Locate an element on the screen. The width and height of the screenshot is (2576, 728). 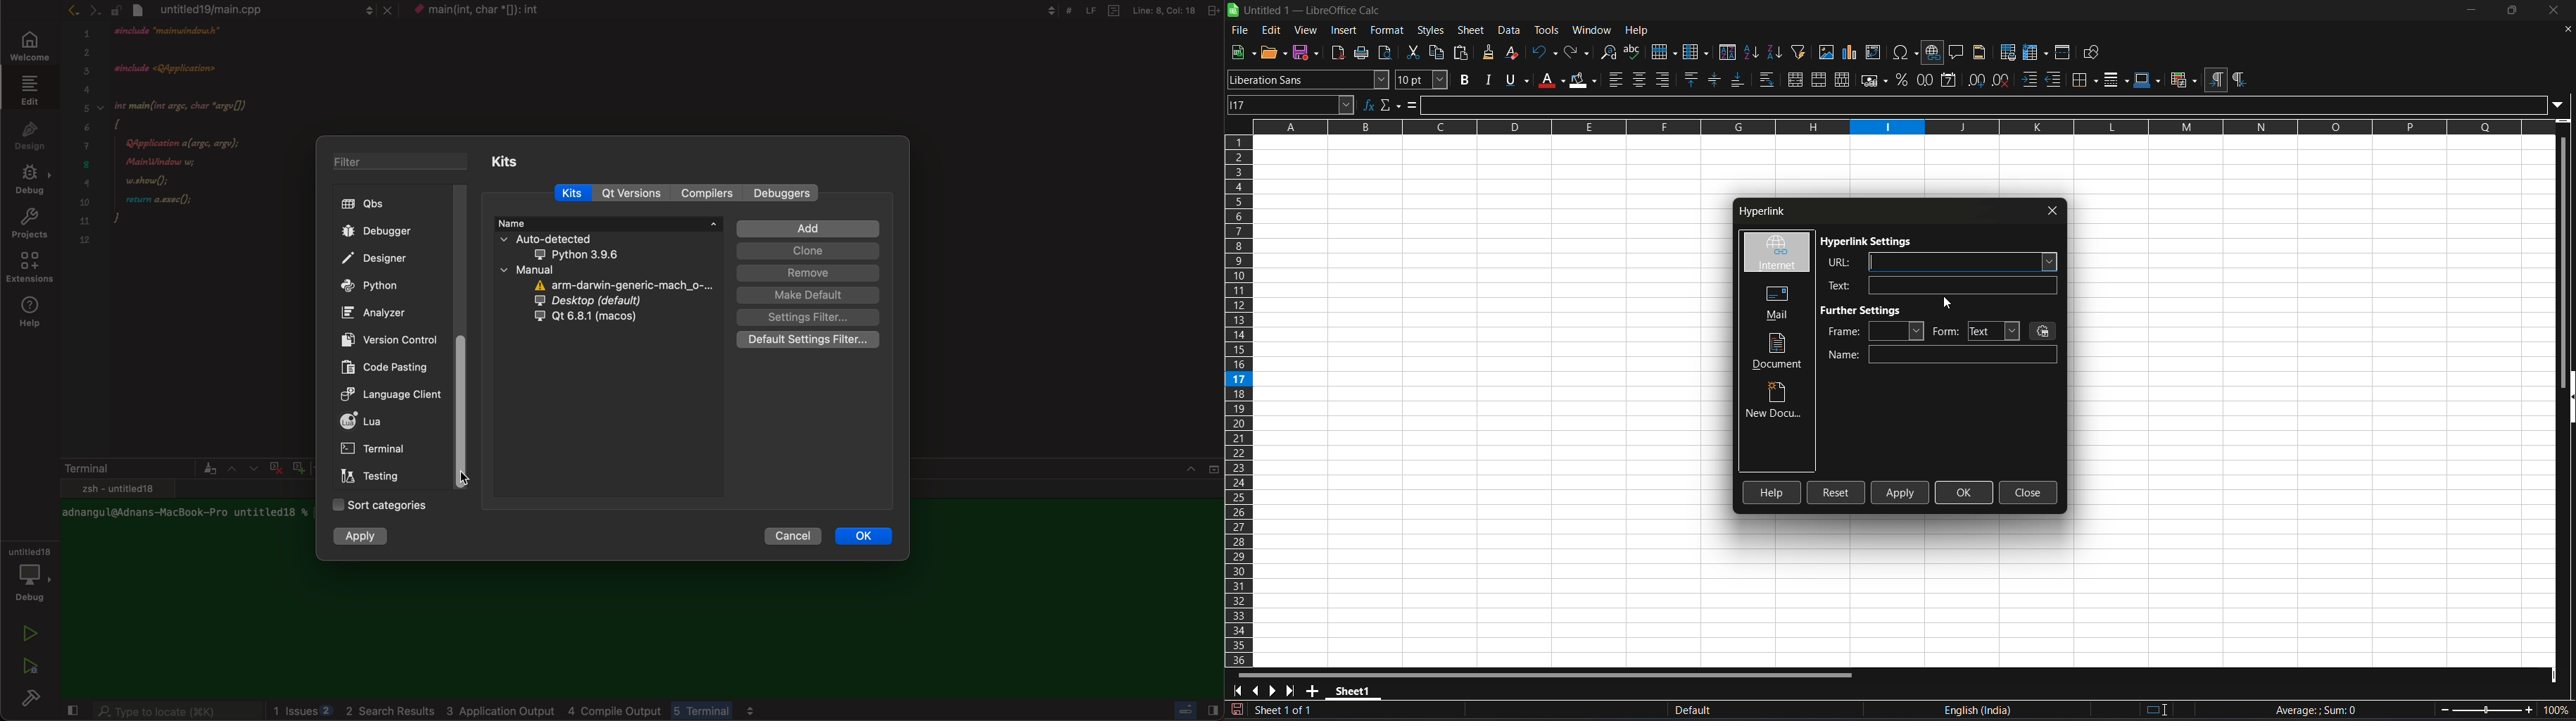
close is located at coordinates (2551, 10).